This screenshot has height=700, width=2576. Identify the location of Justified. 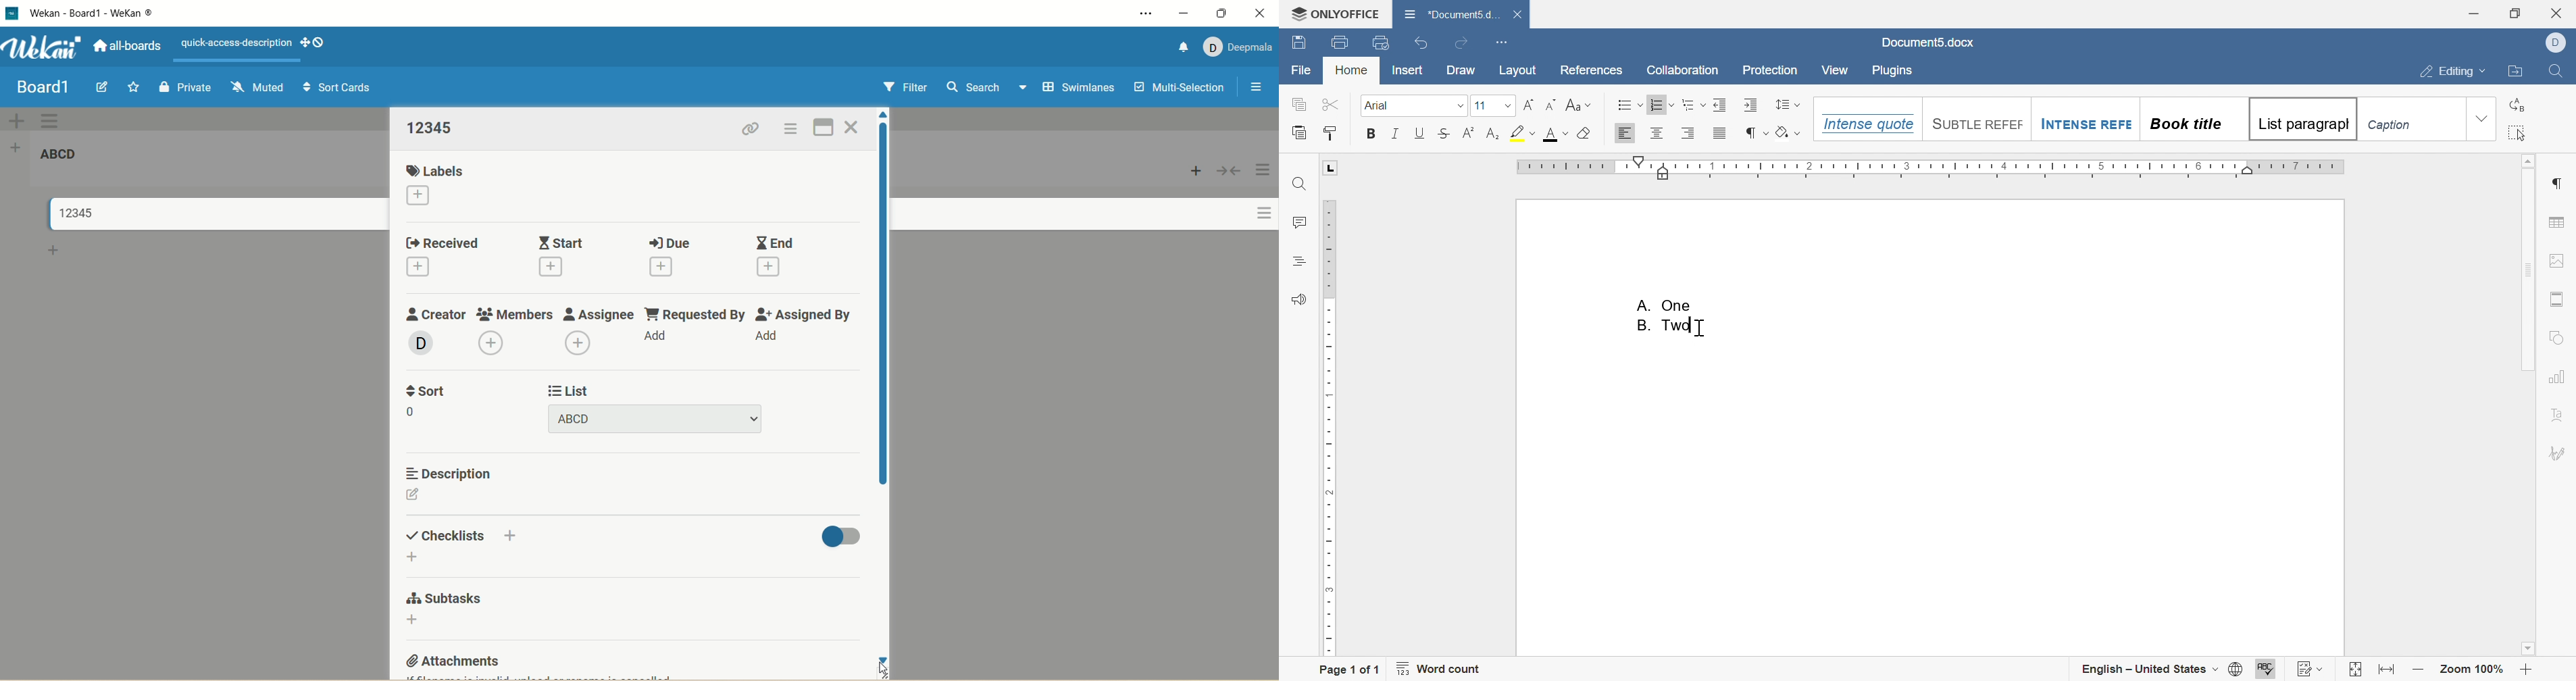
(1721, 133).